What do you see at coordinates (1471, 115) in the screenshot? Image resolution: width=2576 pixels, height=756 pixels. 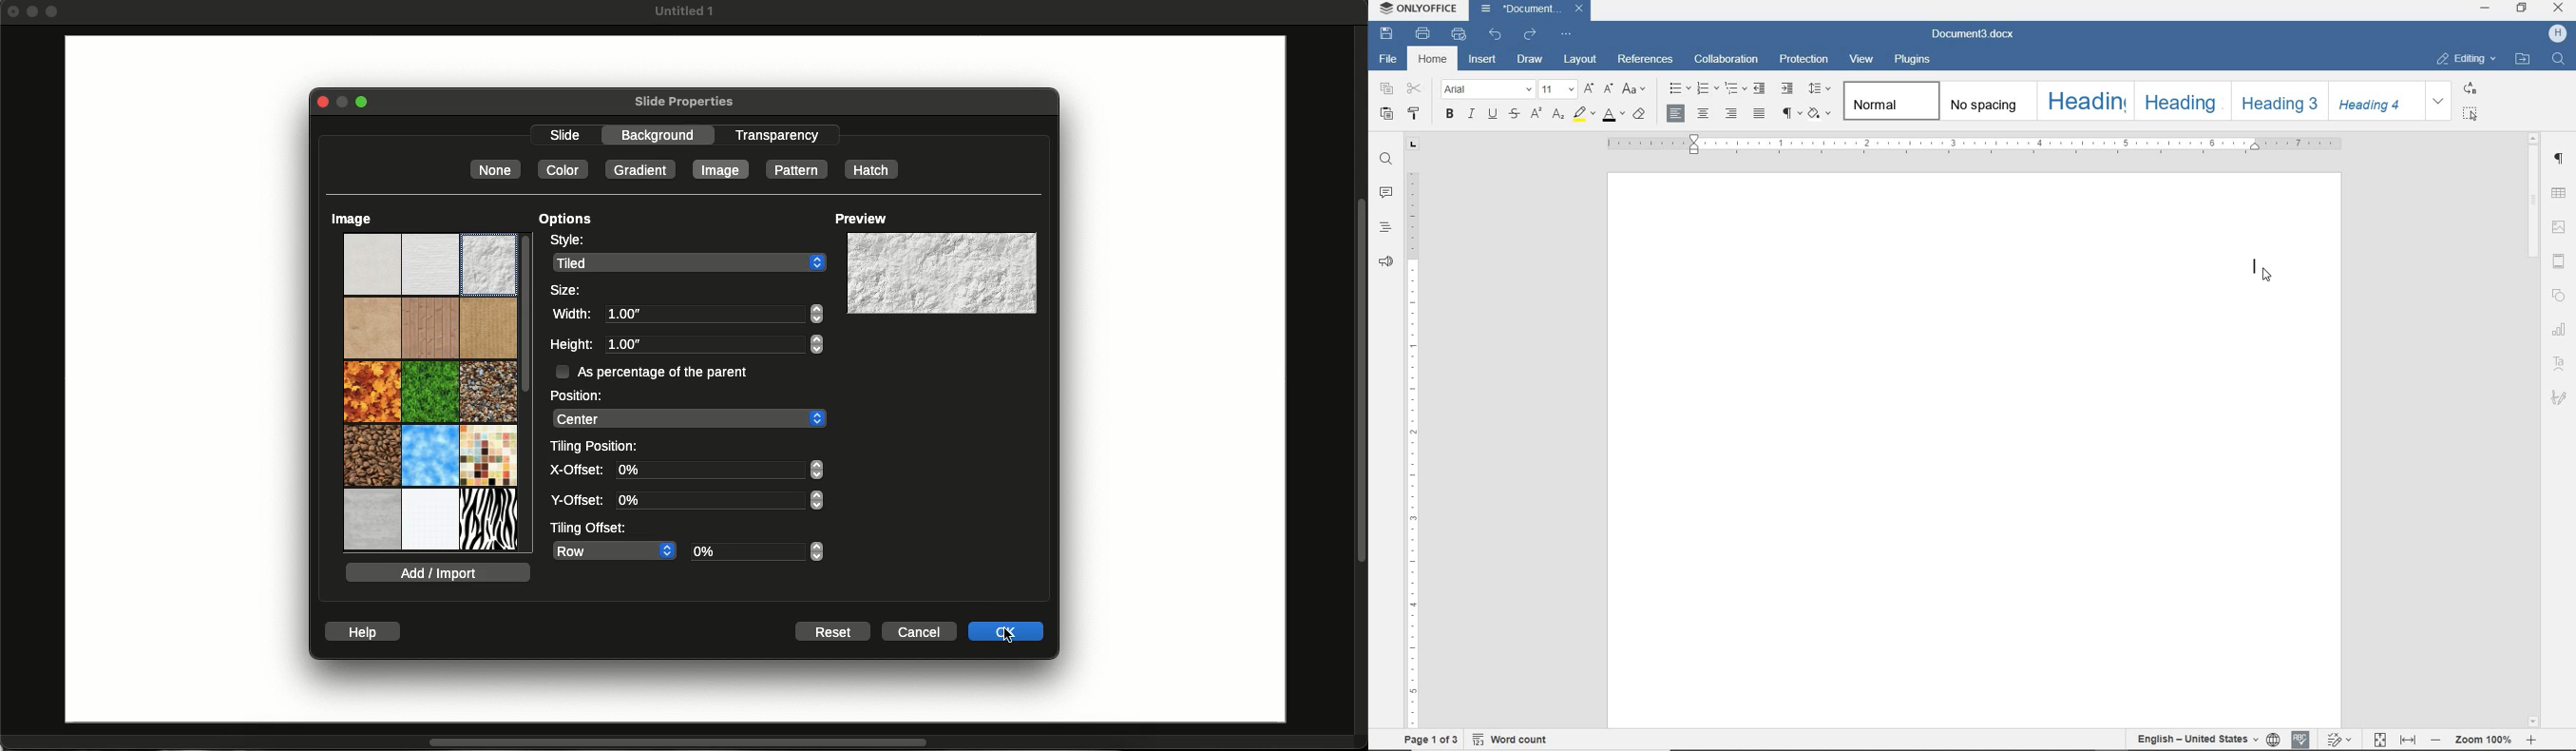 I see `ITALIC` at bounding box center [1471, 115].